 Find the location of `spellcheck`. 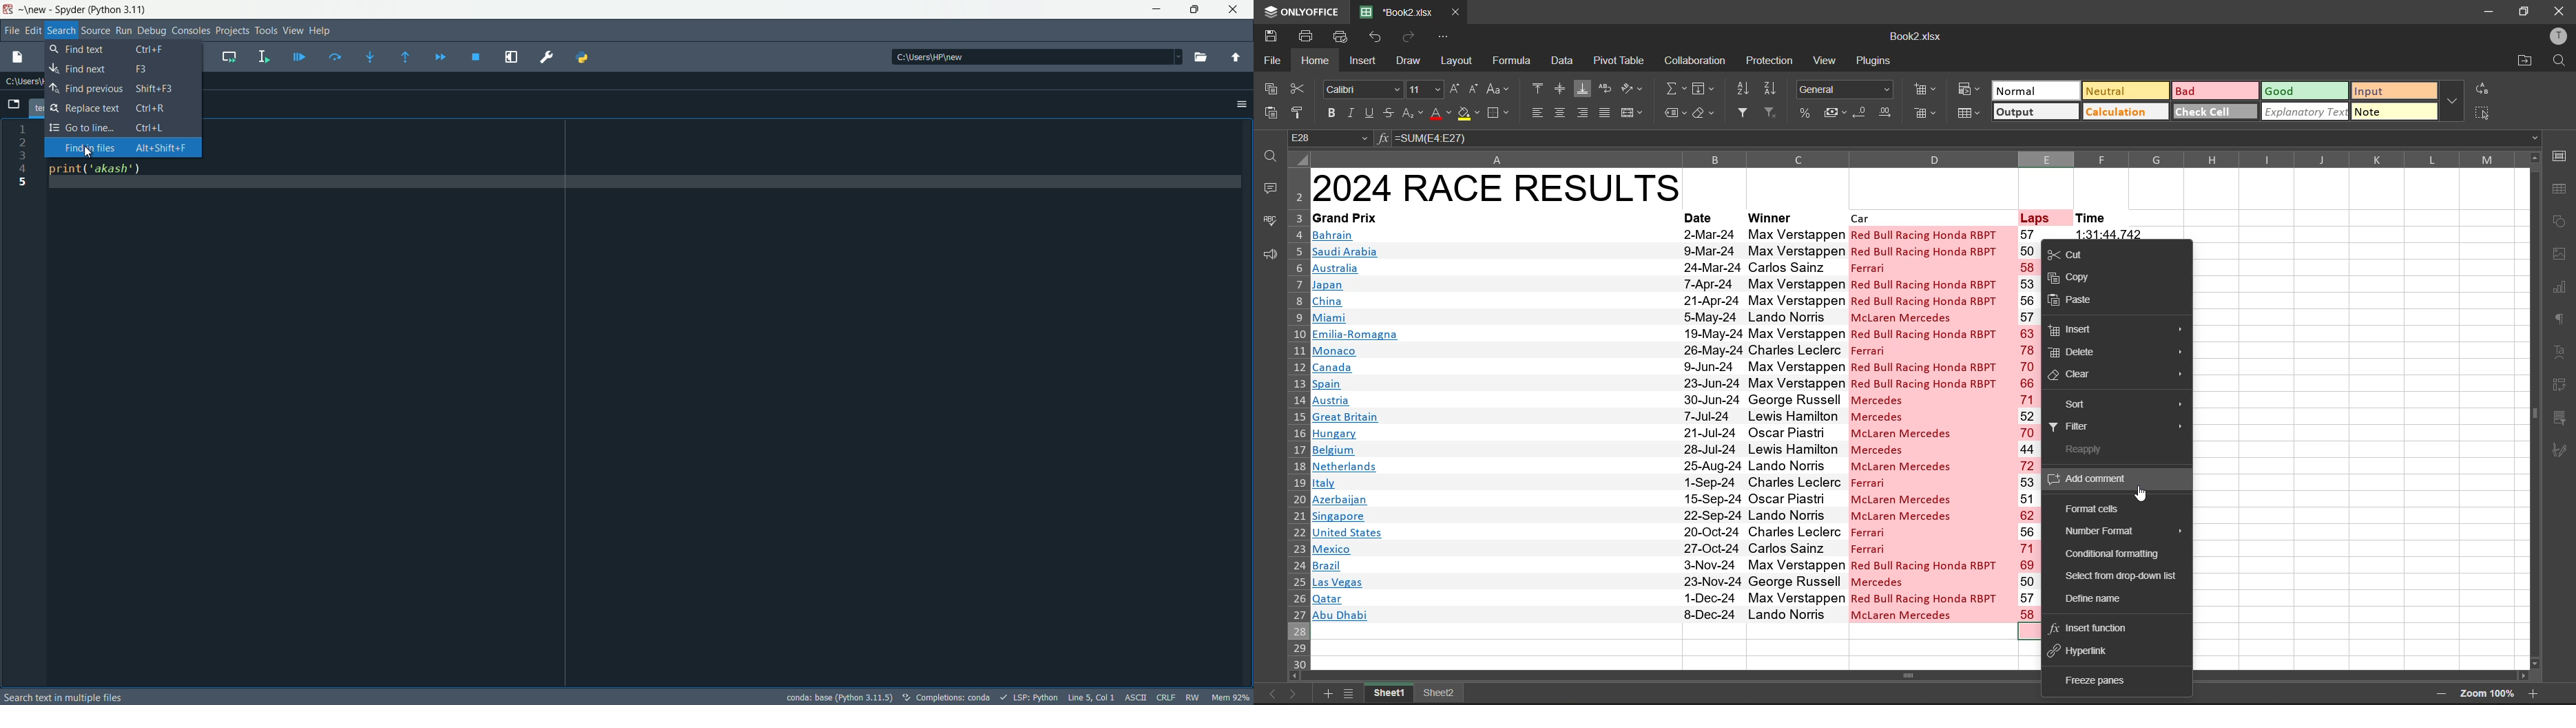

spellcheck is located at coordinates (1267, 222).